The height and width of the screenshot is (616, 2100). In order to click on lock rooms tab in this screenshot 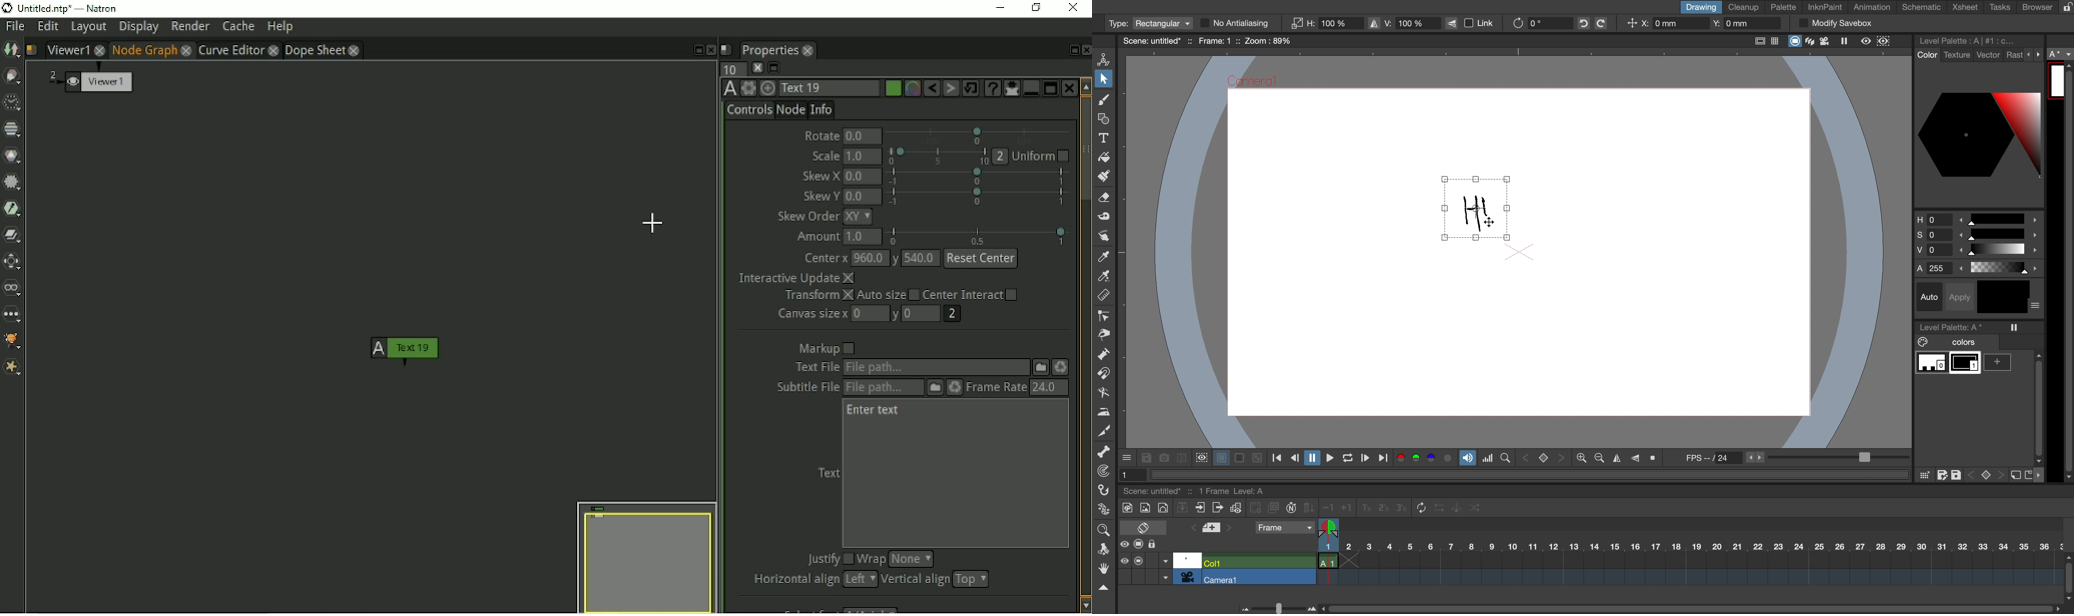, I will do `click(2064, 8)`.